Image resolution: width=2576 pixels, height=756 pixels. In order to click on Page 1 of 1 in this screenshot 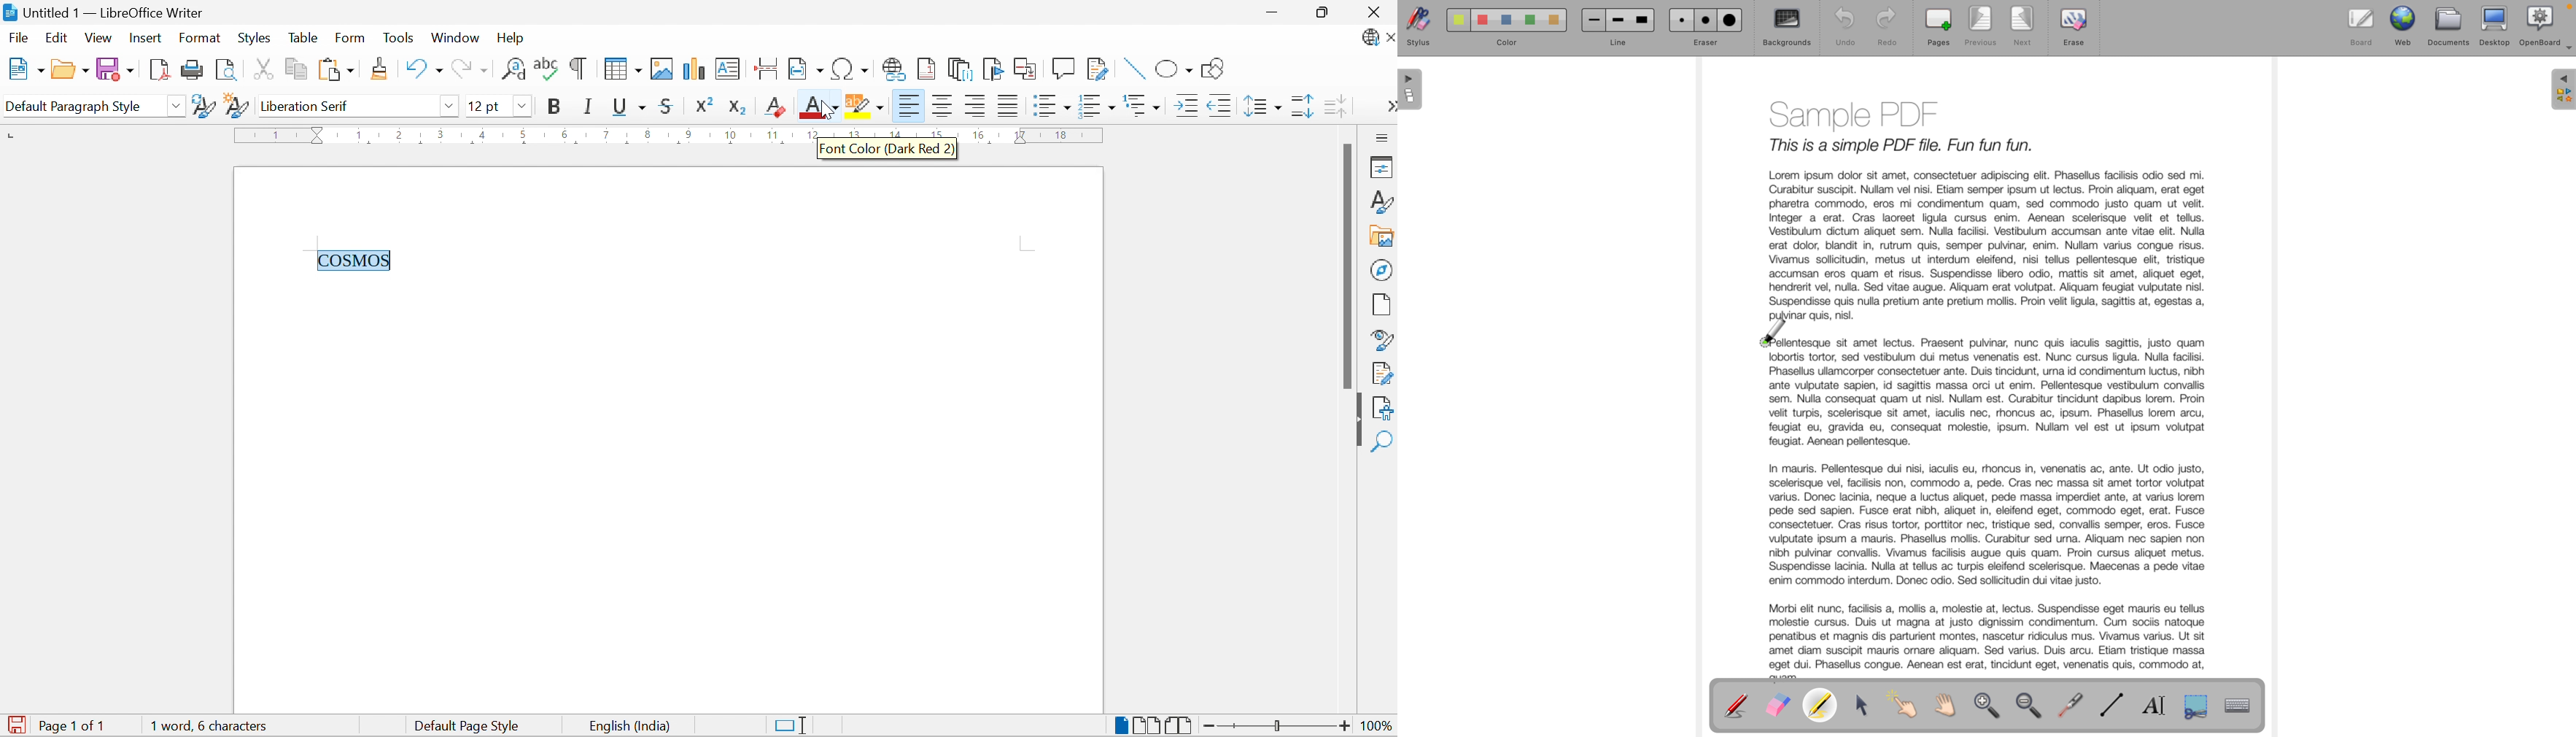, I will do `click(77, 726)`.